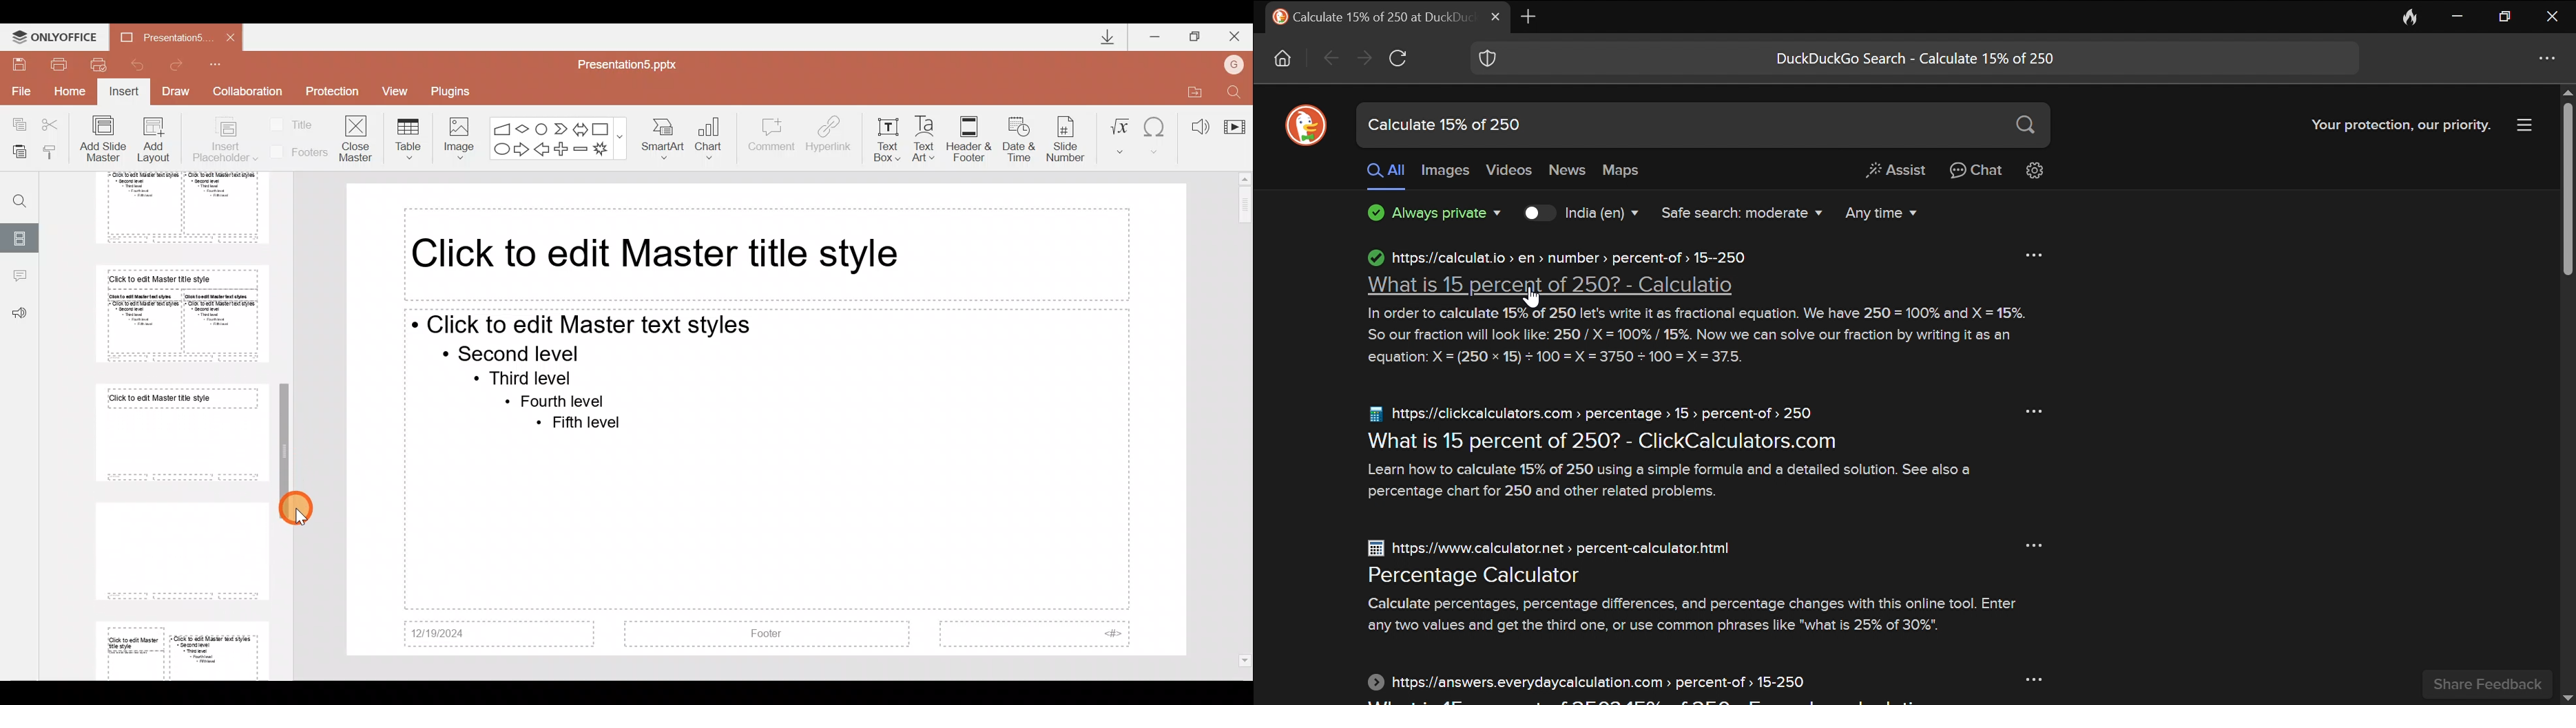 This screenshot has width=2576, height=728. Describe the element at coordinates (502, 127) in the screenshot. I see `Flowchart - manual input` at that location.